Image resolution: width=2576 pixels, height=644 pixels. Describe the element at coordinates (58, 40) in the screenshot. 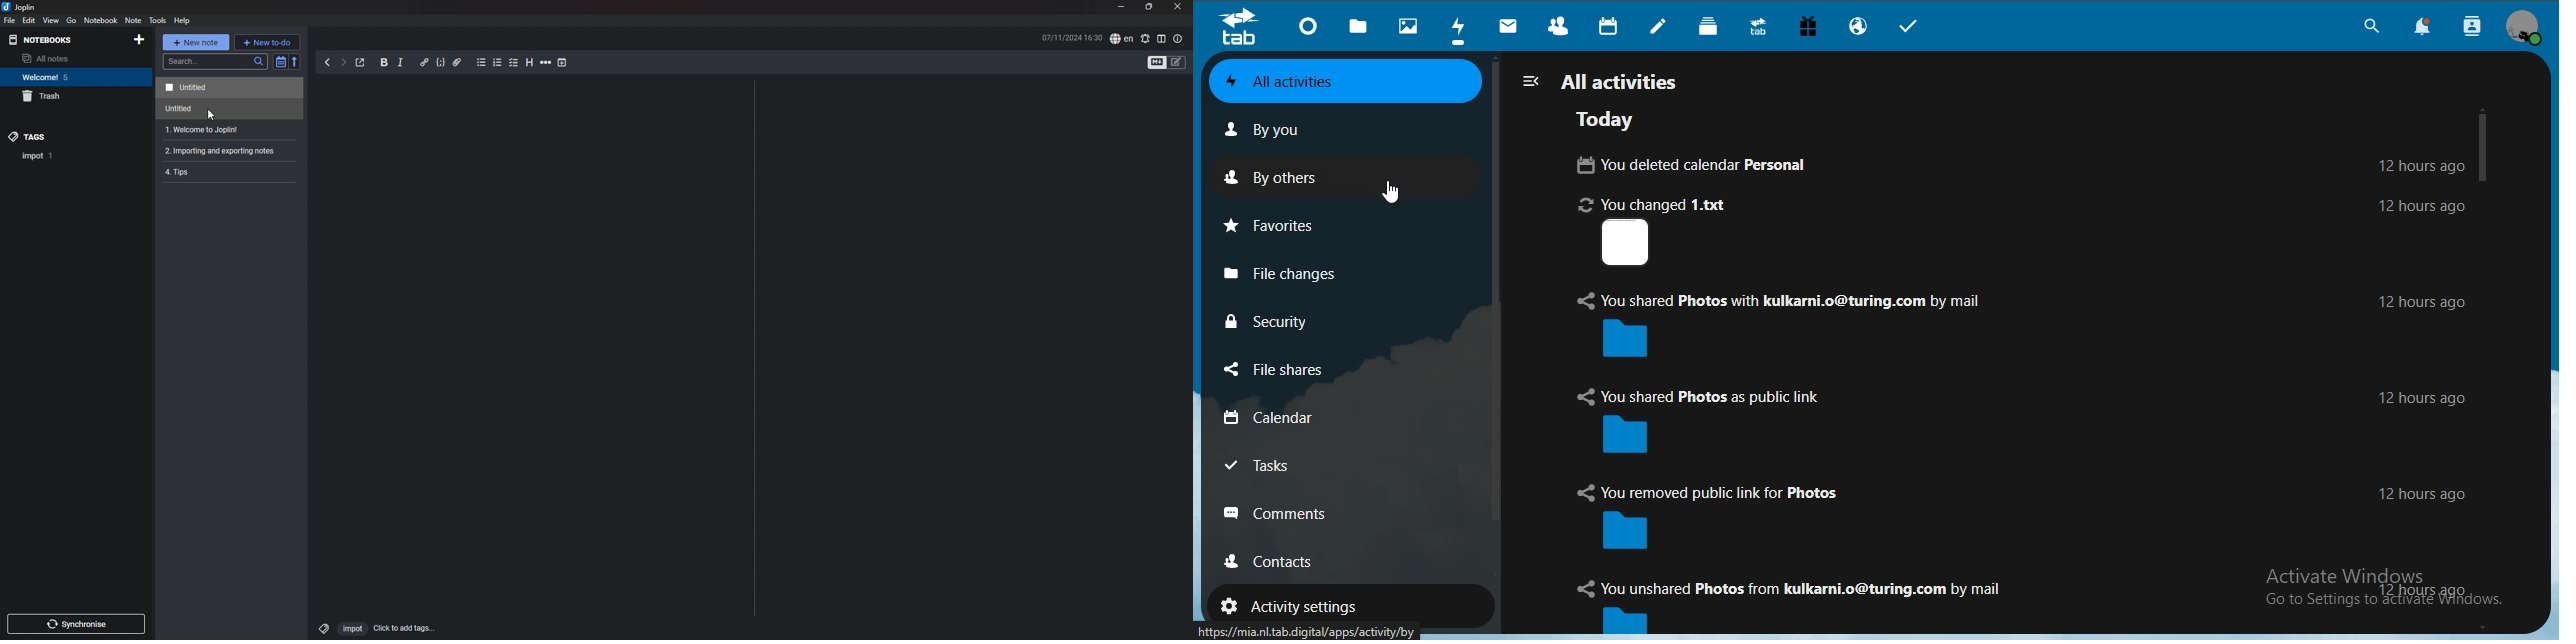

I see `notebooks` at that location.